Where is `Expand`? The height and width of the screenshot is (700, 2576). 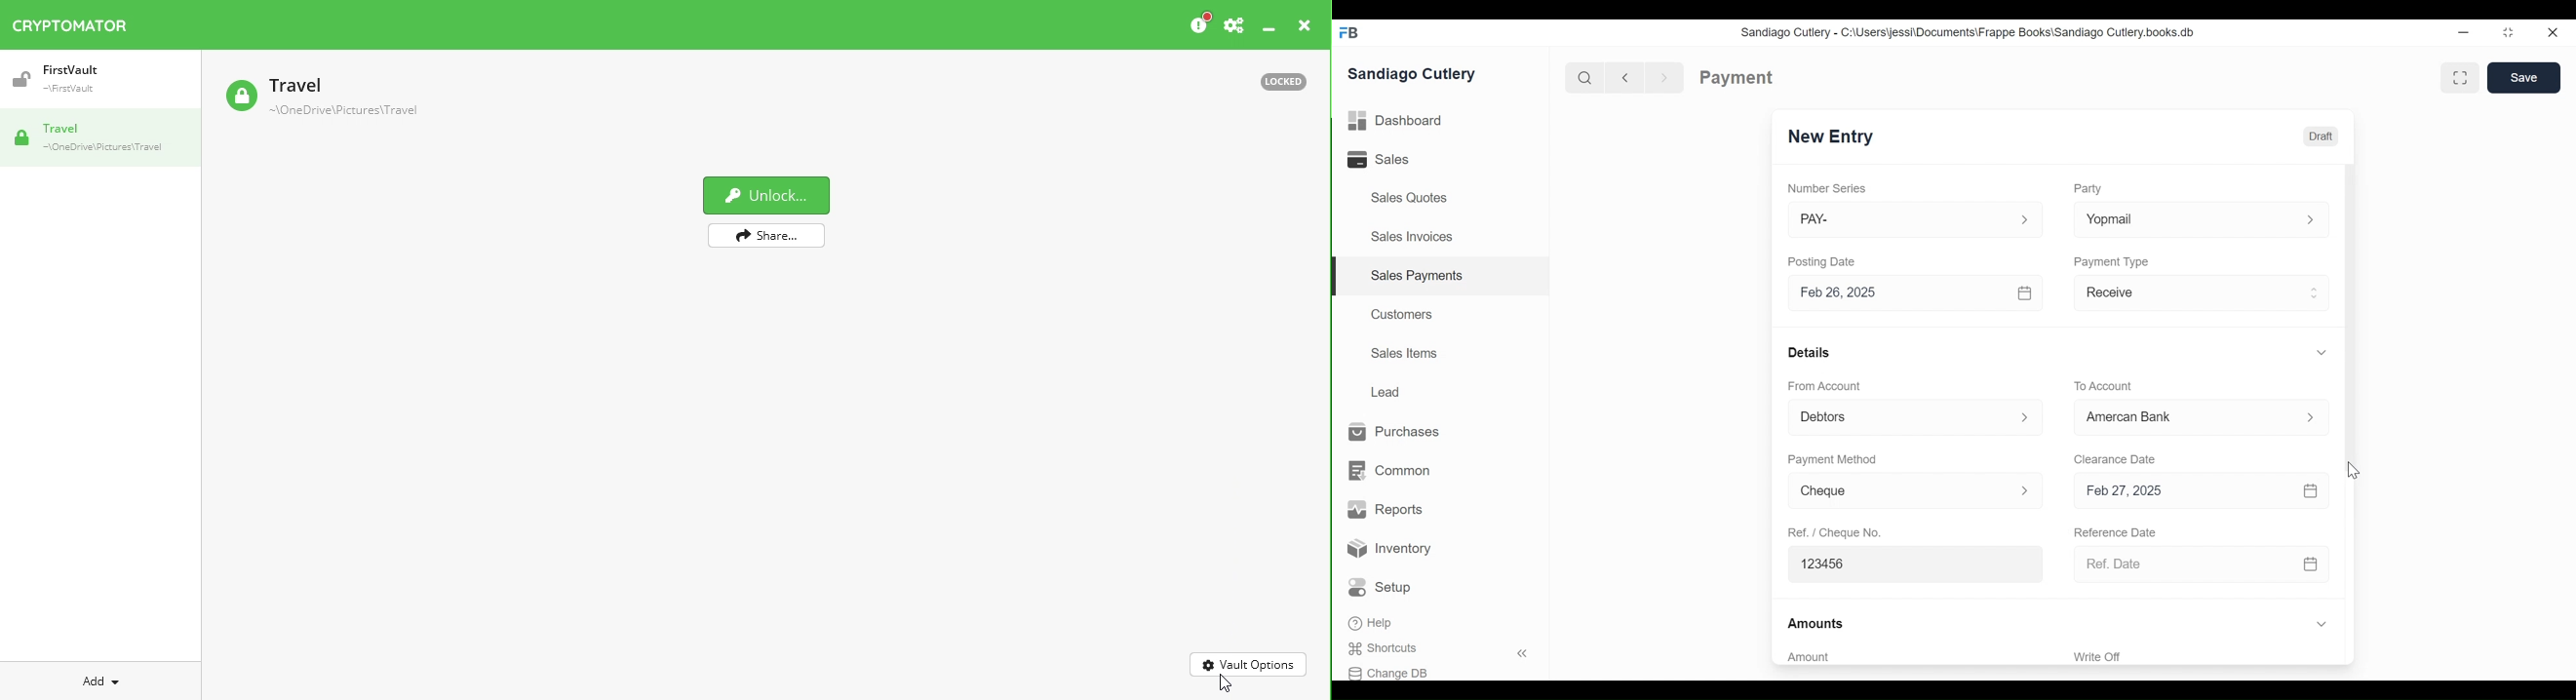 Expand is located at coordinates (2025, 489).